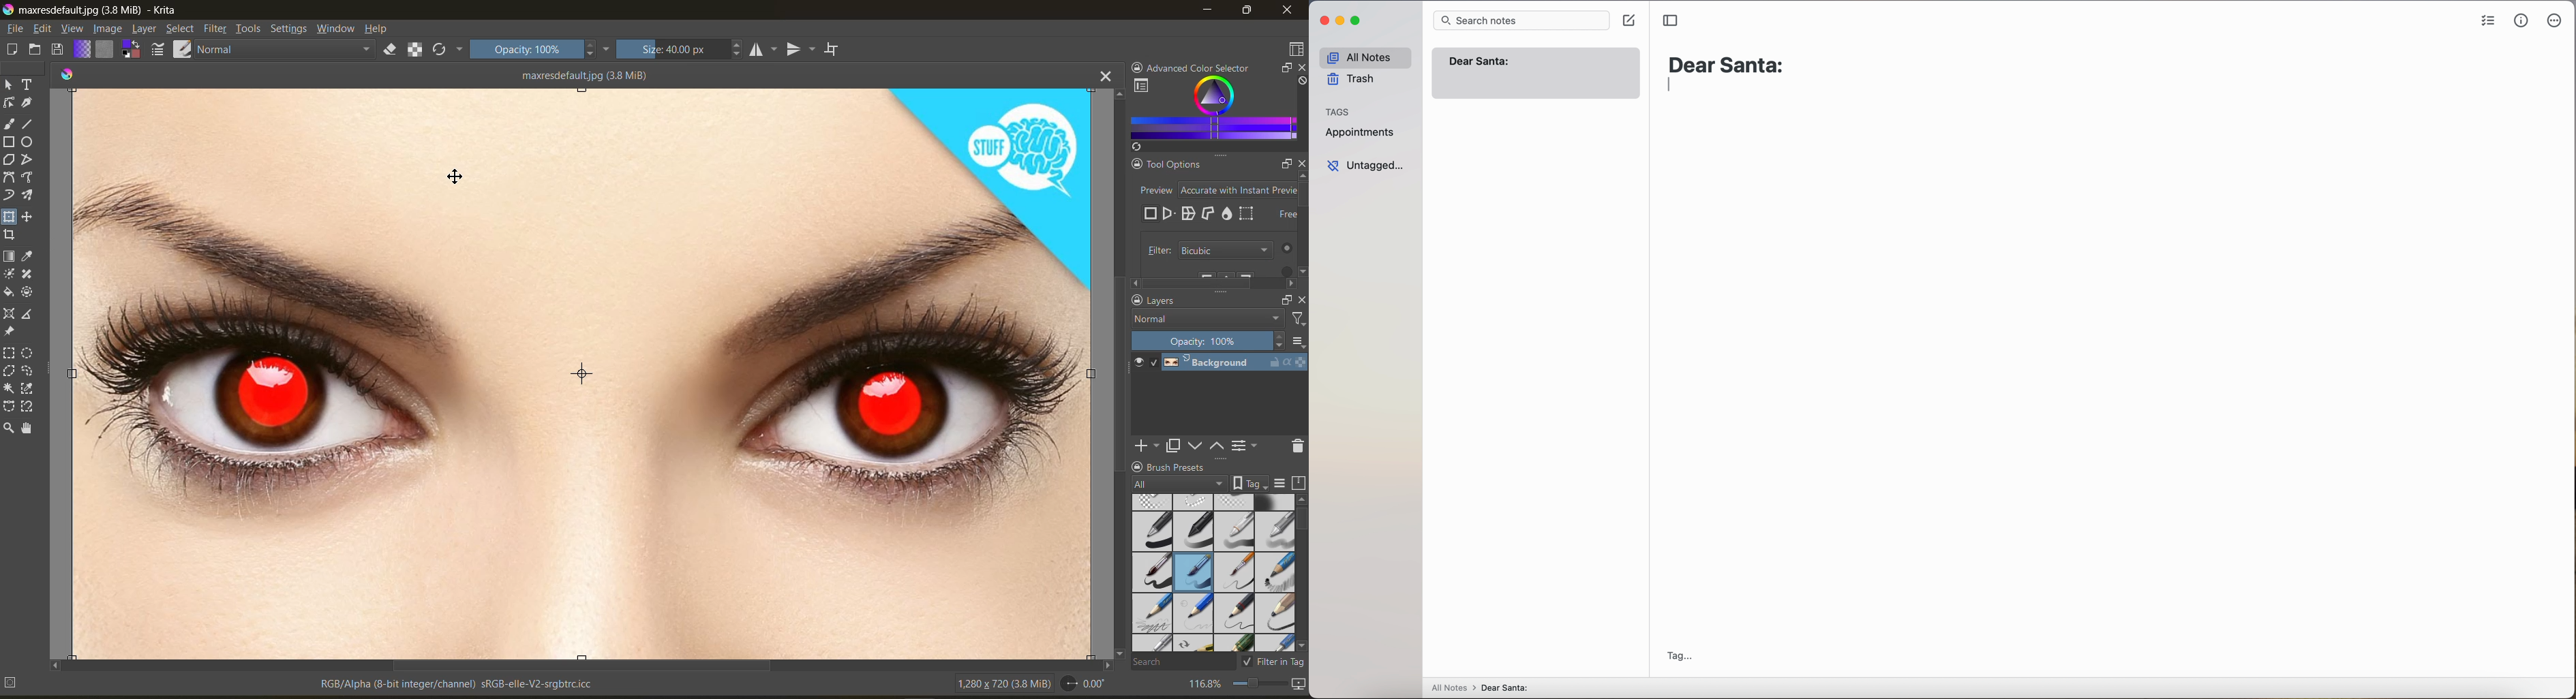  What do you see at coordinates (290, 51) in the screenshot?
I see `normal` at bounding box center [290, 51].